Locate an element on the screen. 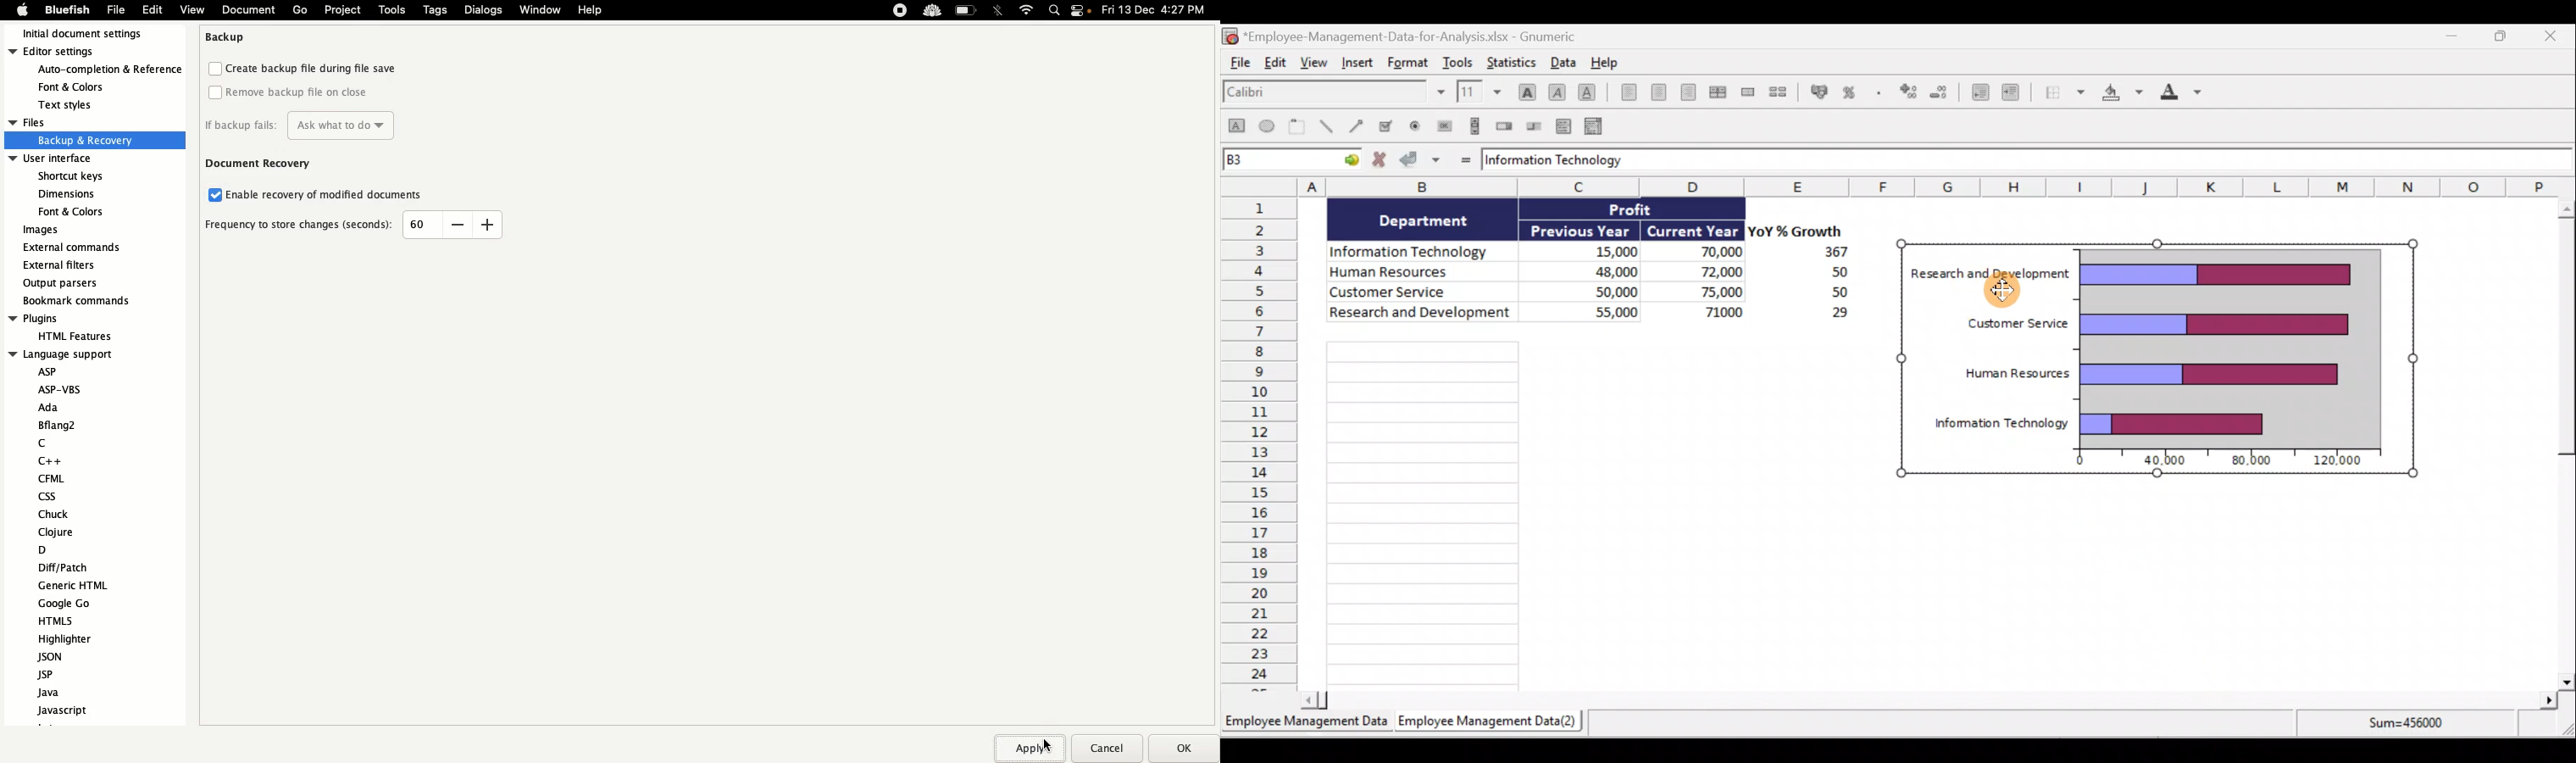 This screenshot has height=784, width=2576. Create a line object is located at coordinates (1328, 126).